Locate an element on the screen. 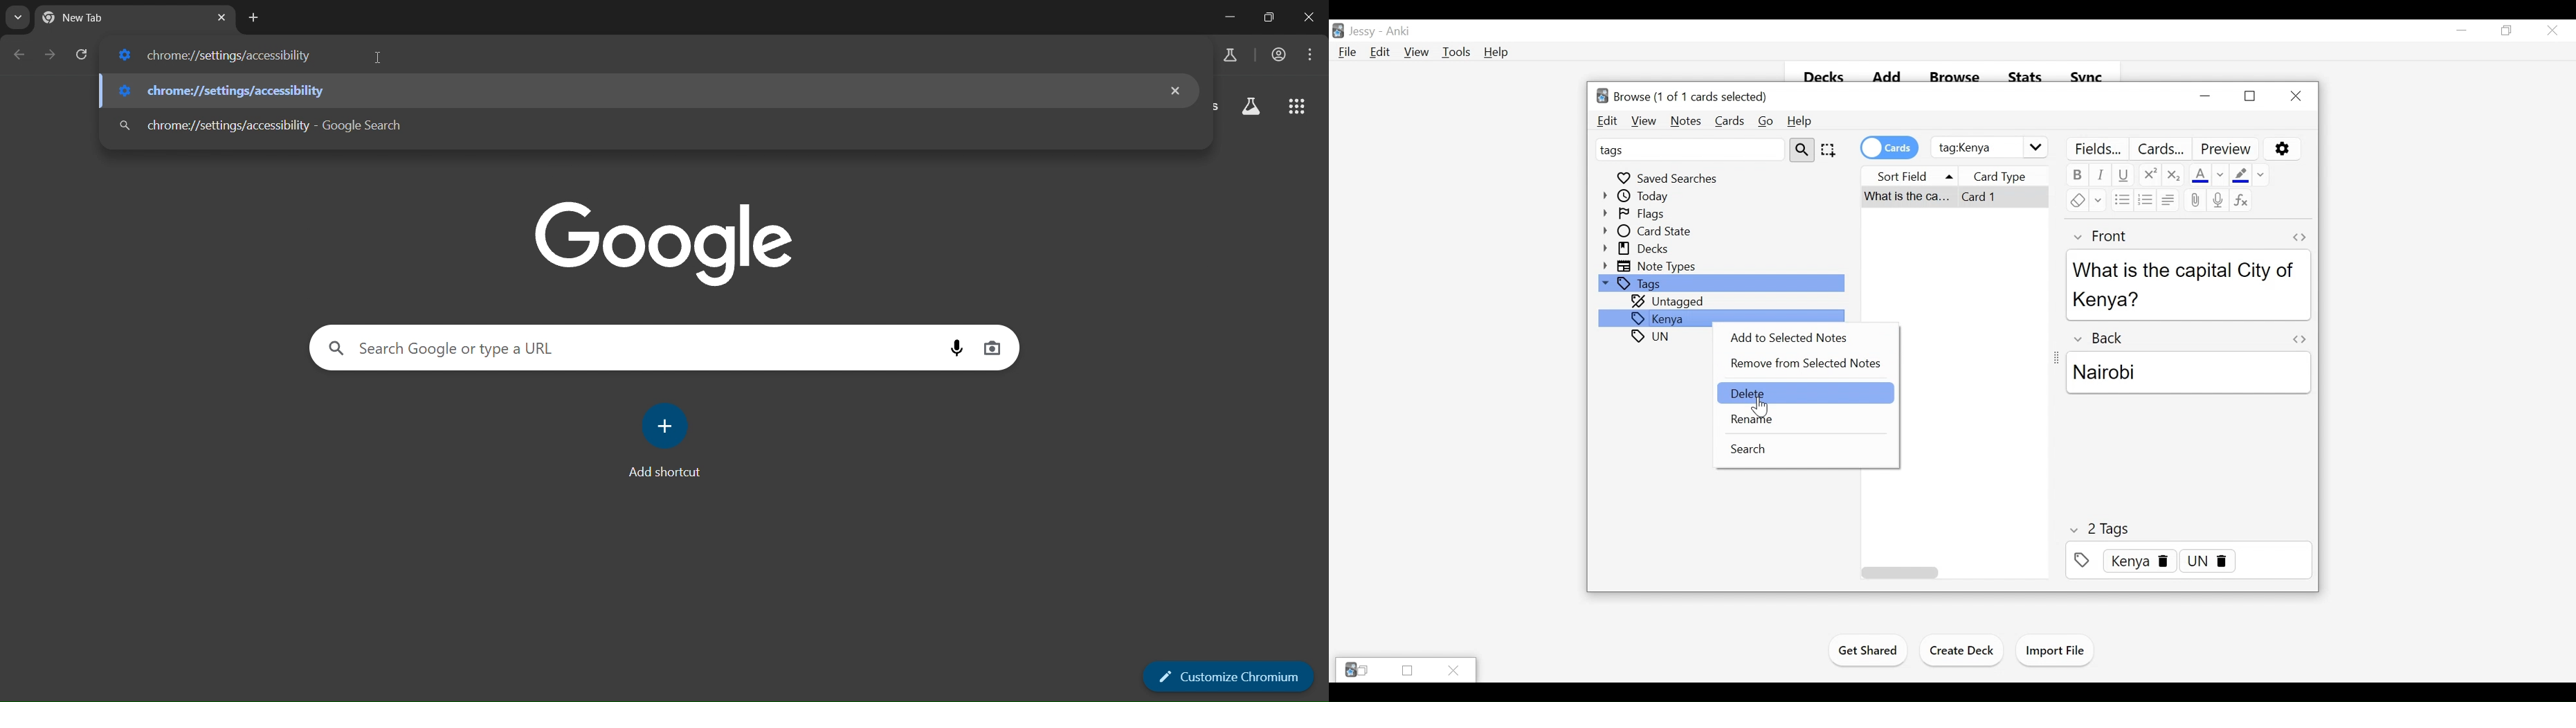 The height and width of the screenshot is (728, 2576). Text Higlight Color is located at coordinates (2241, 174).